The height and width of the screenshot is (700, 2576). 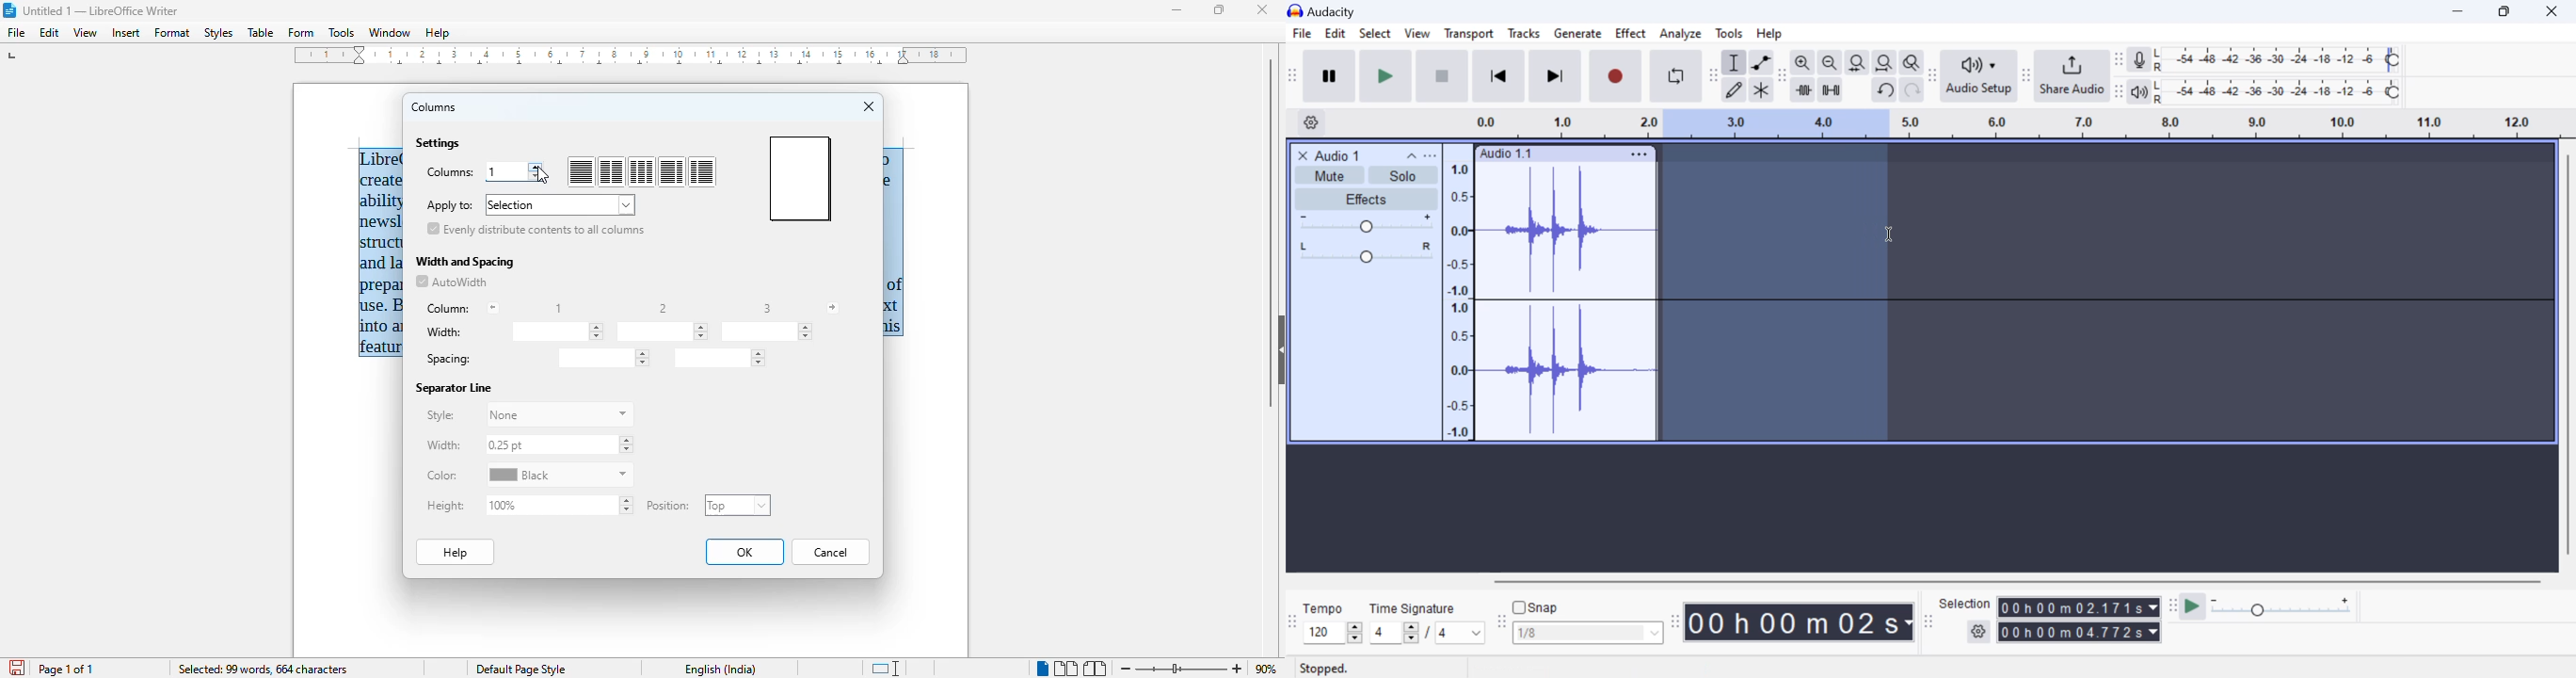 I want to click on autoWidth, so click(x=451, y=282).